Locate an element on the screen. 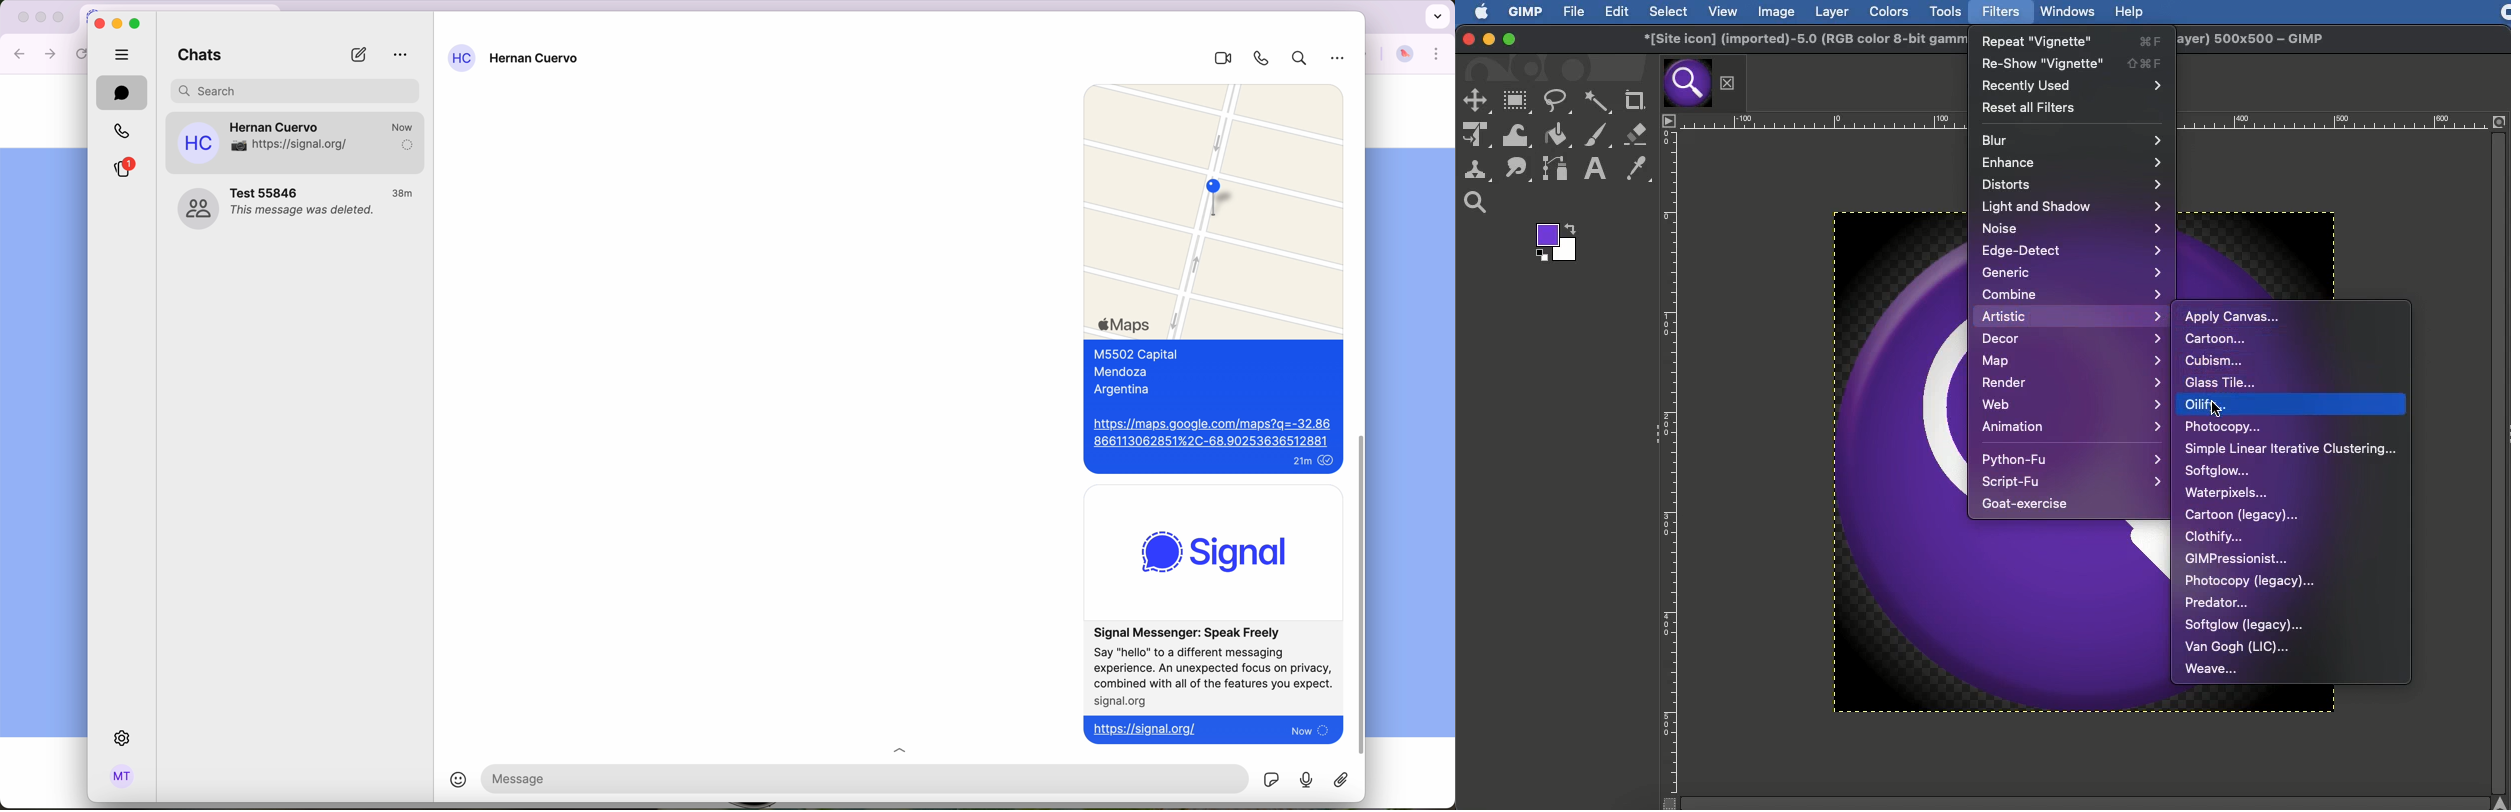 This screenshot has width=2520, height=812. Image is located at coordinates (1890, 462).